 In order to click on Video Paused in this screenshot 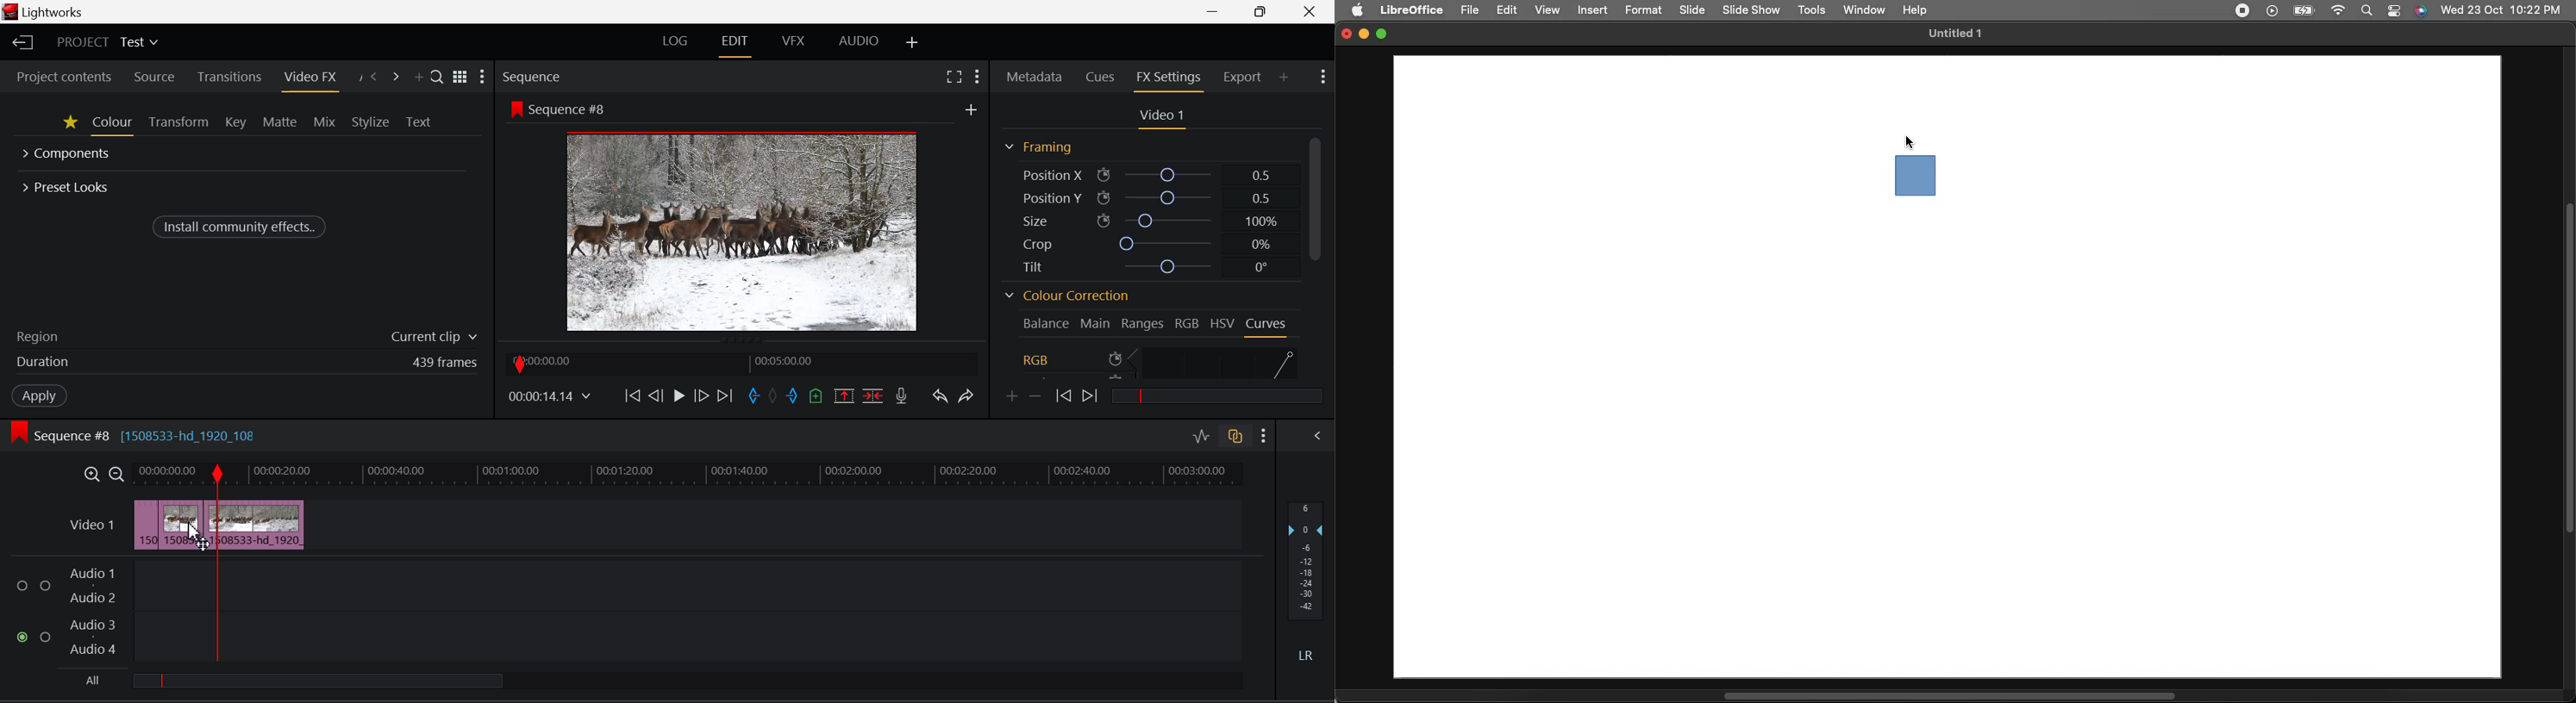, I will do `click(676, 396)`.